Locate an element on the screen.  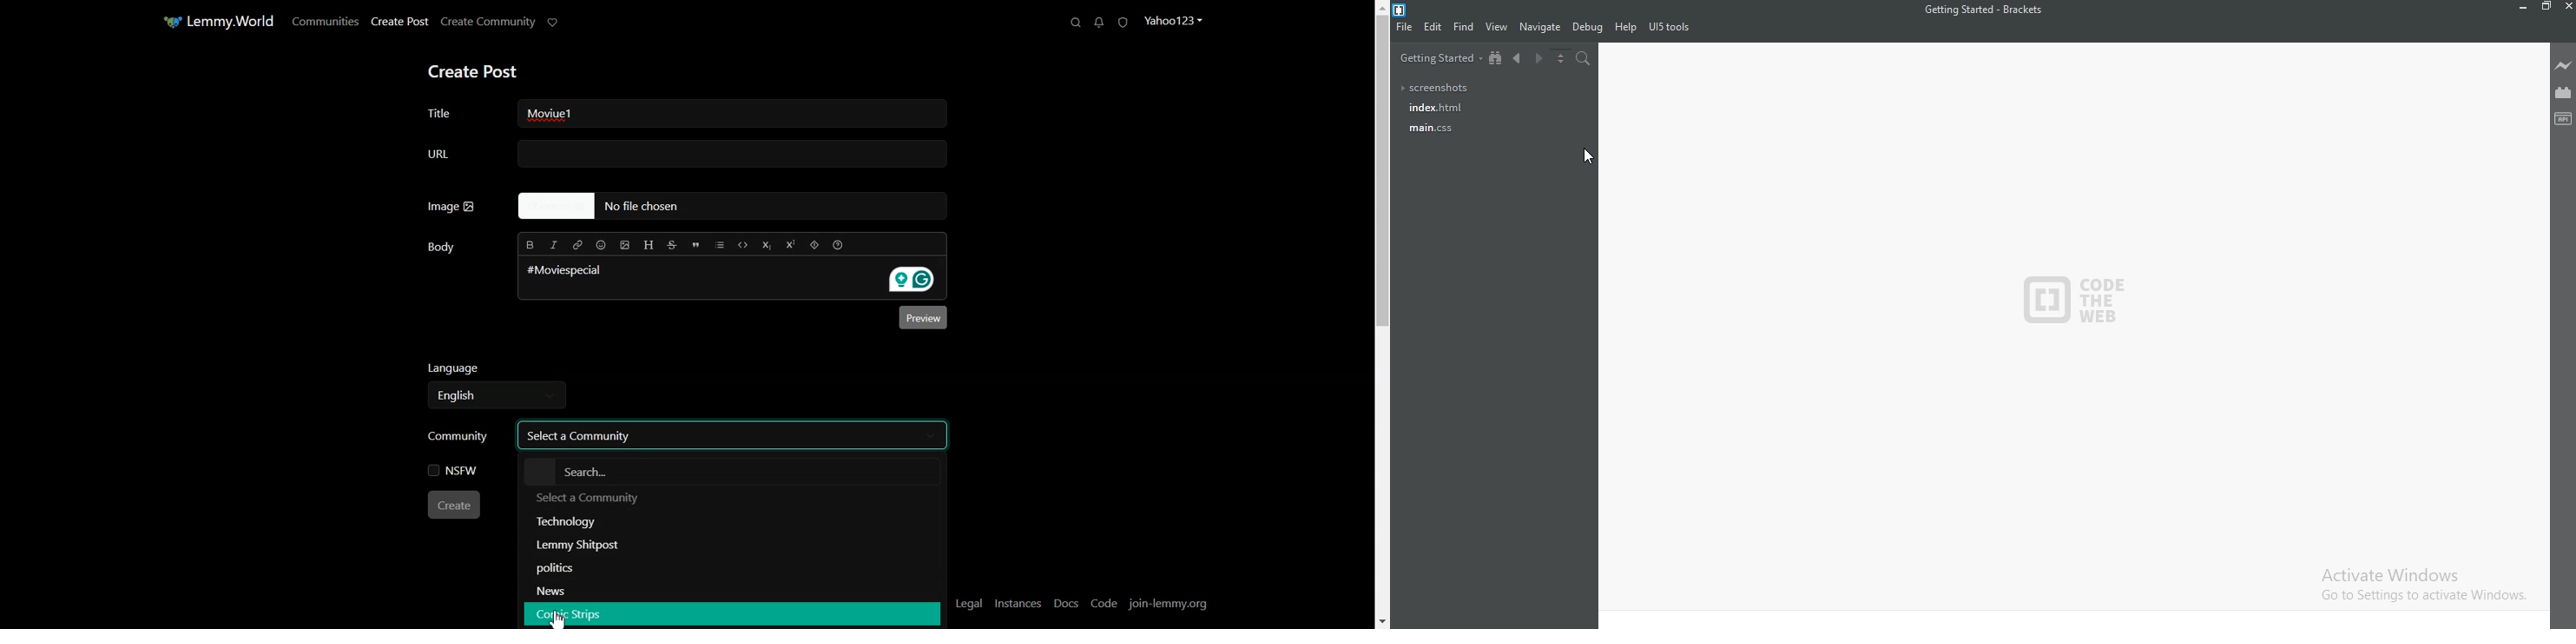
Edit is located at coordinates (1433, 29).